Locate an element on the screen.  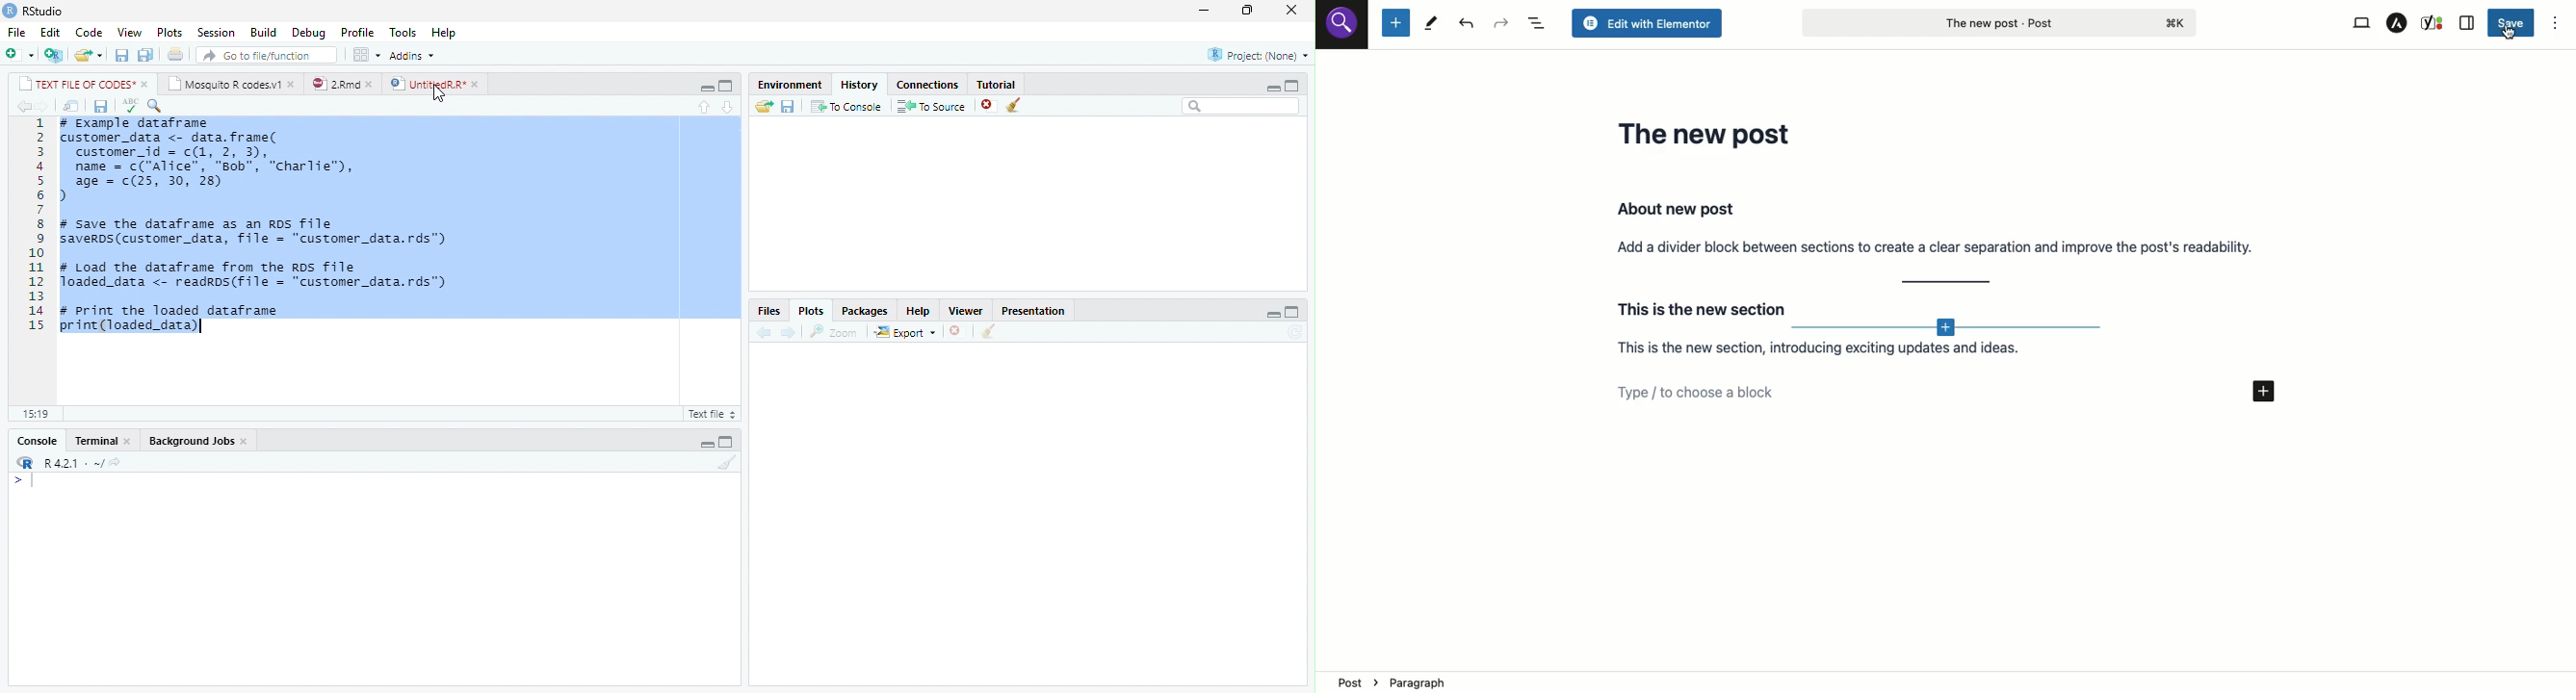
open folder is located at coordinates (765, 106).